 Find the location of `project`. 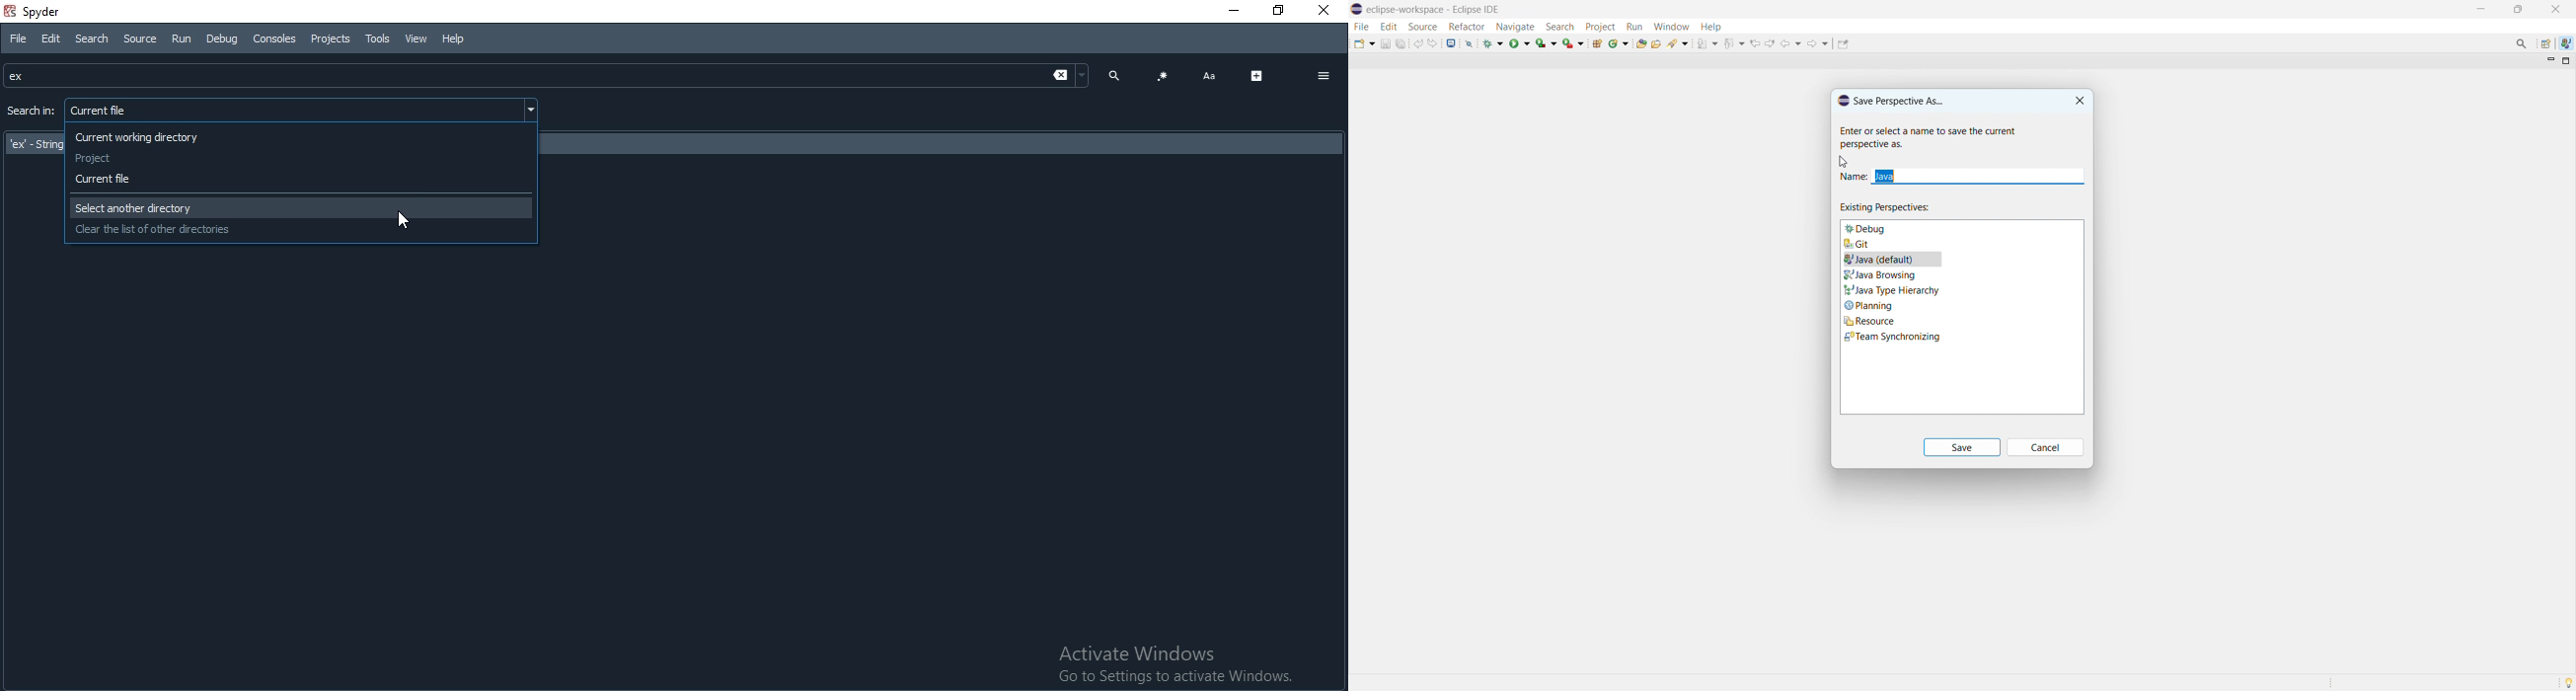

project is located at coordinates (301, 158).